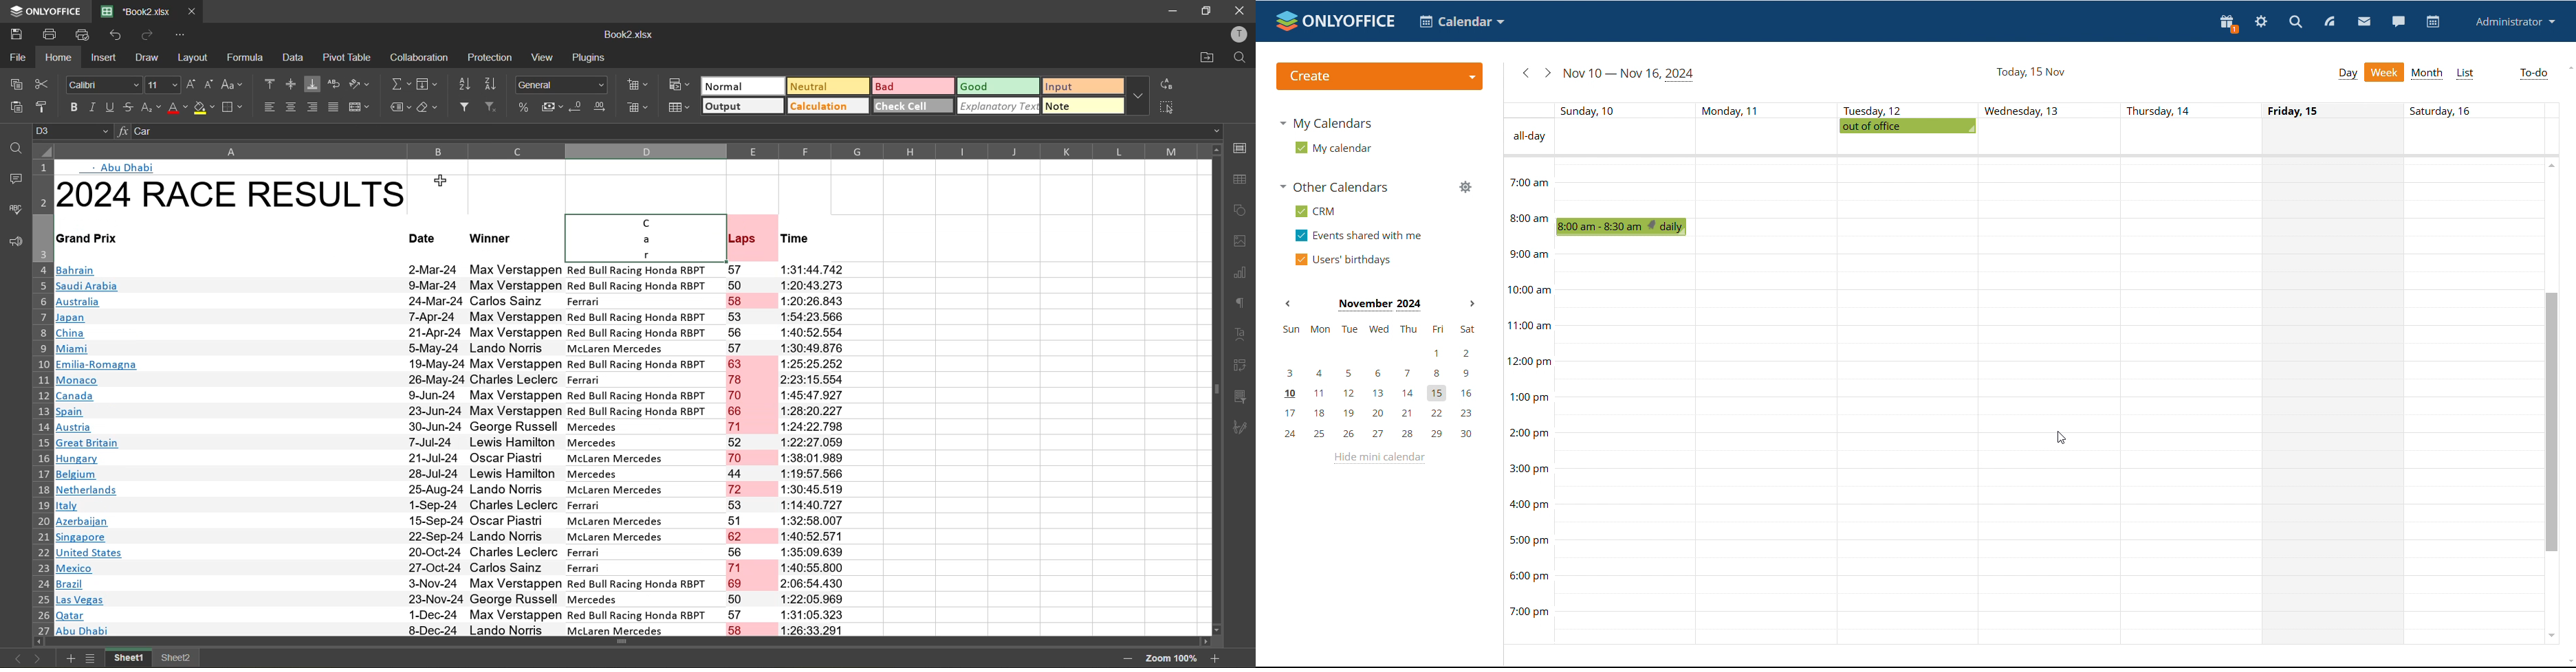 The width and height of the screenshot is (2576, 672). Describe the element at coordinates (20, 151) in the screenshot. I see `find` at that location.